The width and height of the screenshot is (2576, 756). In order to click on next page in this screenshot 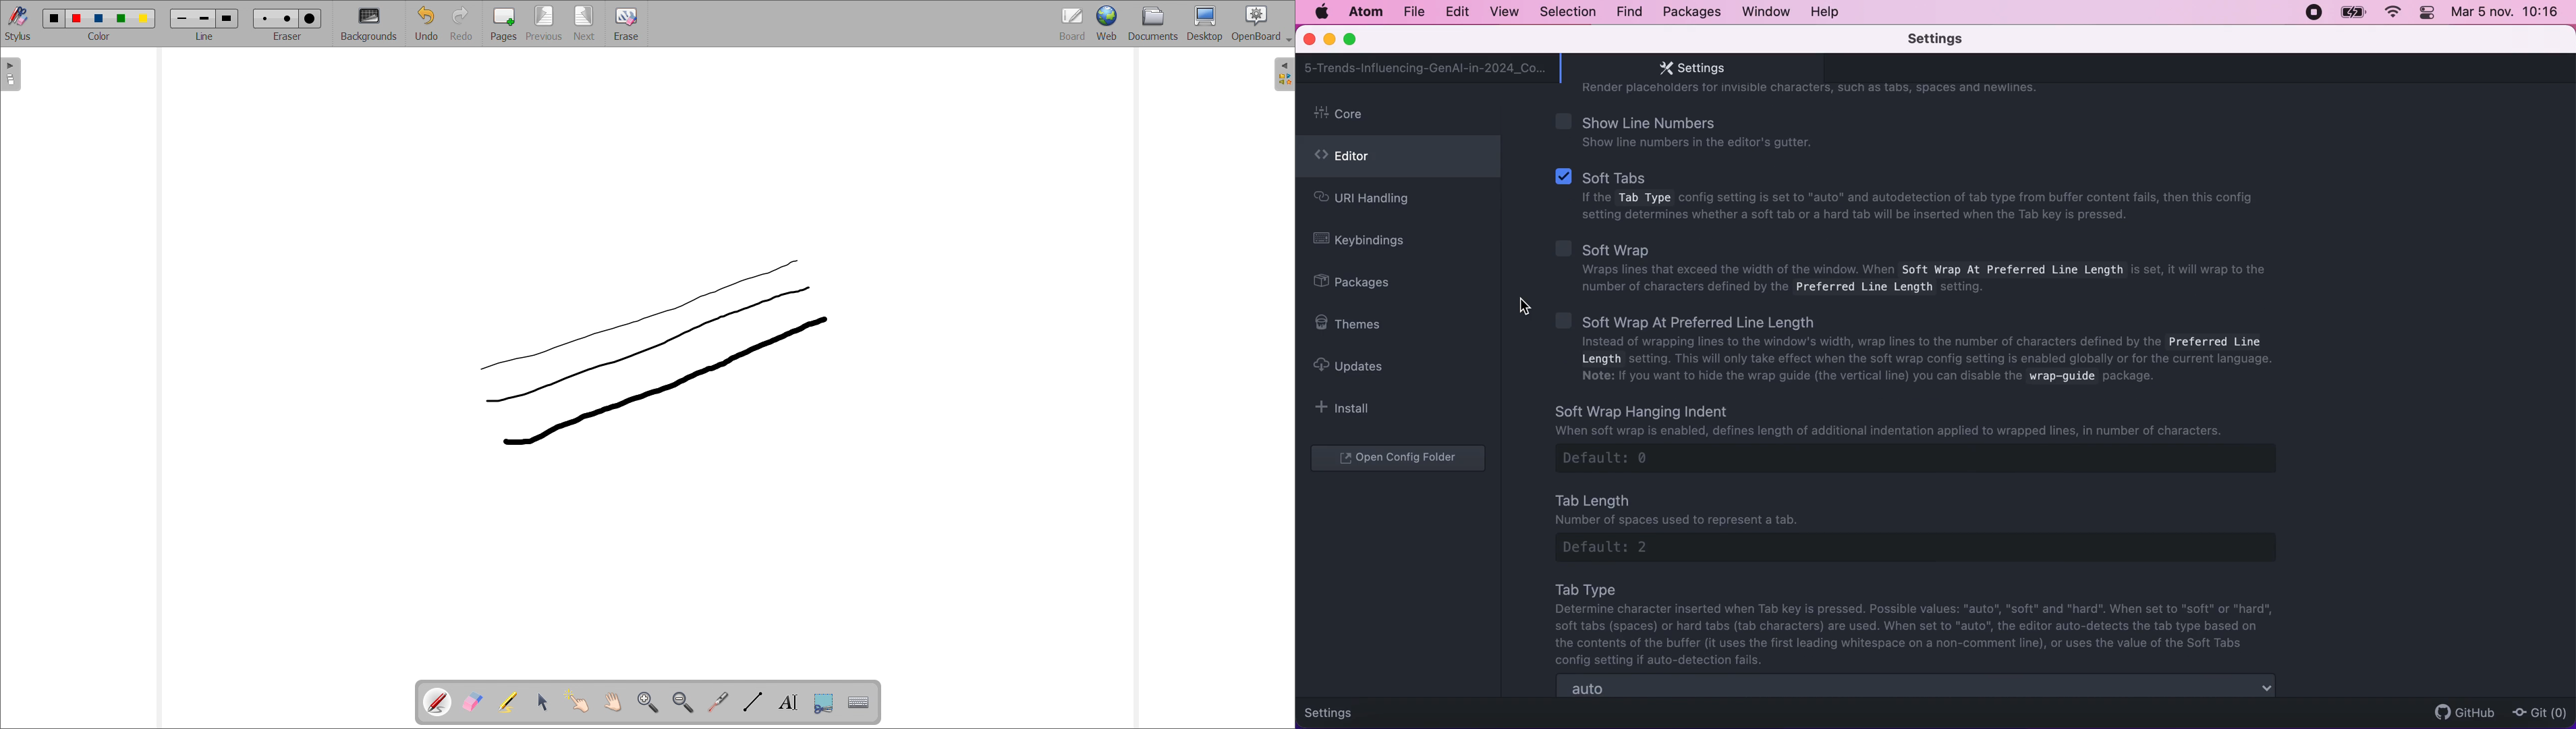, I will do `click(585, 24)`.